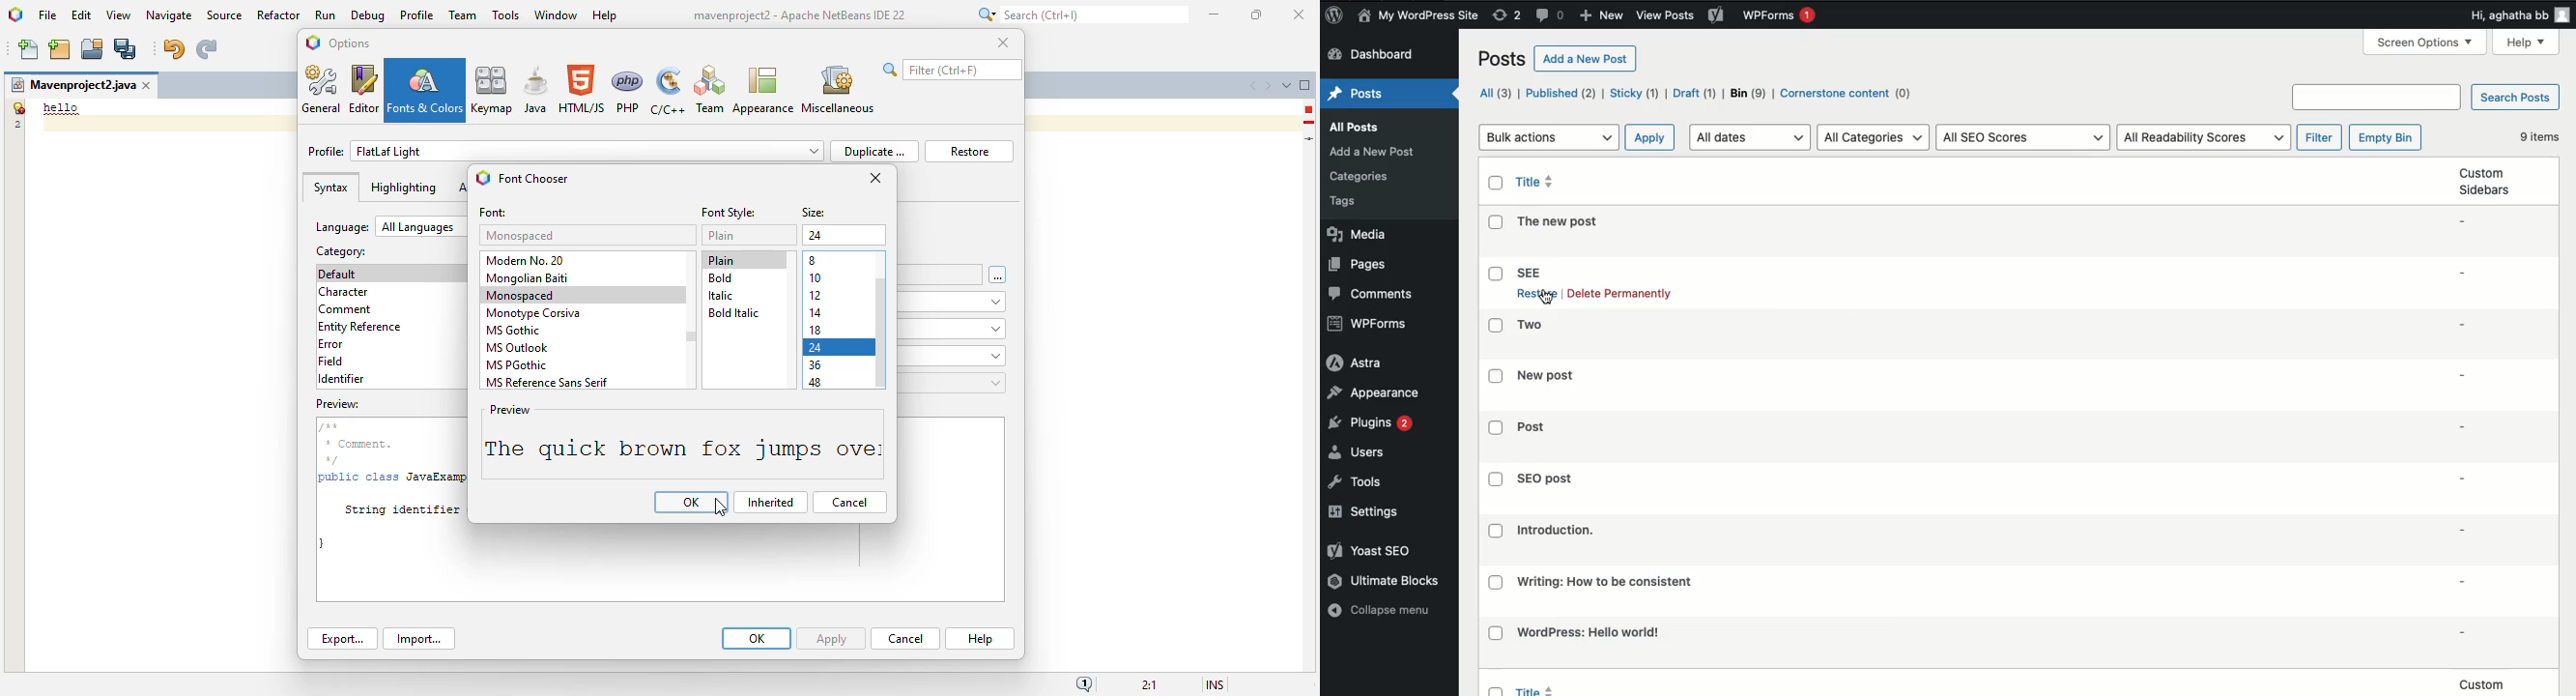 The width and height of the screenshot is (2576, 700). I want to click on language: all languages, so click(391, 227).